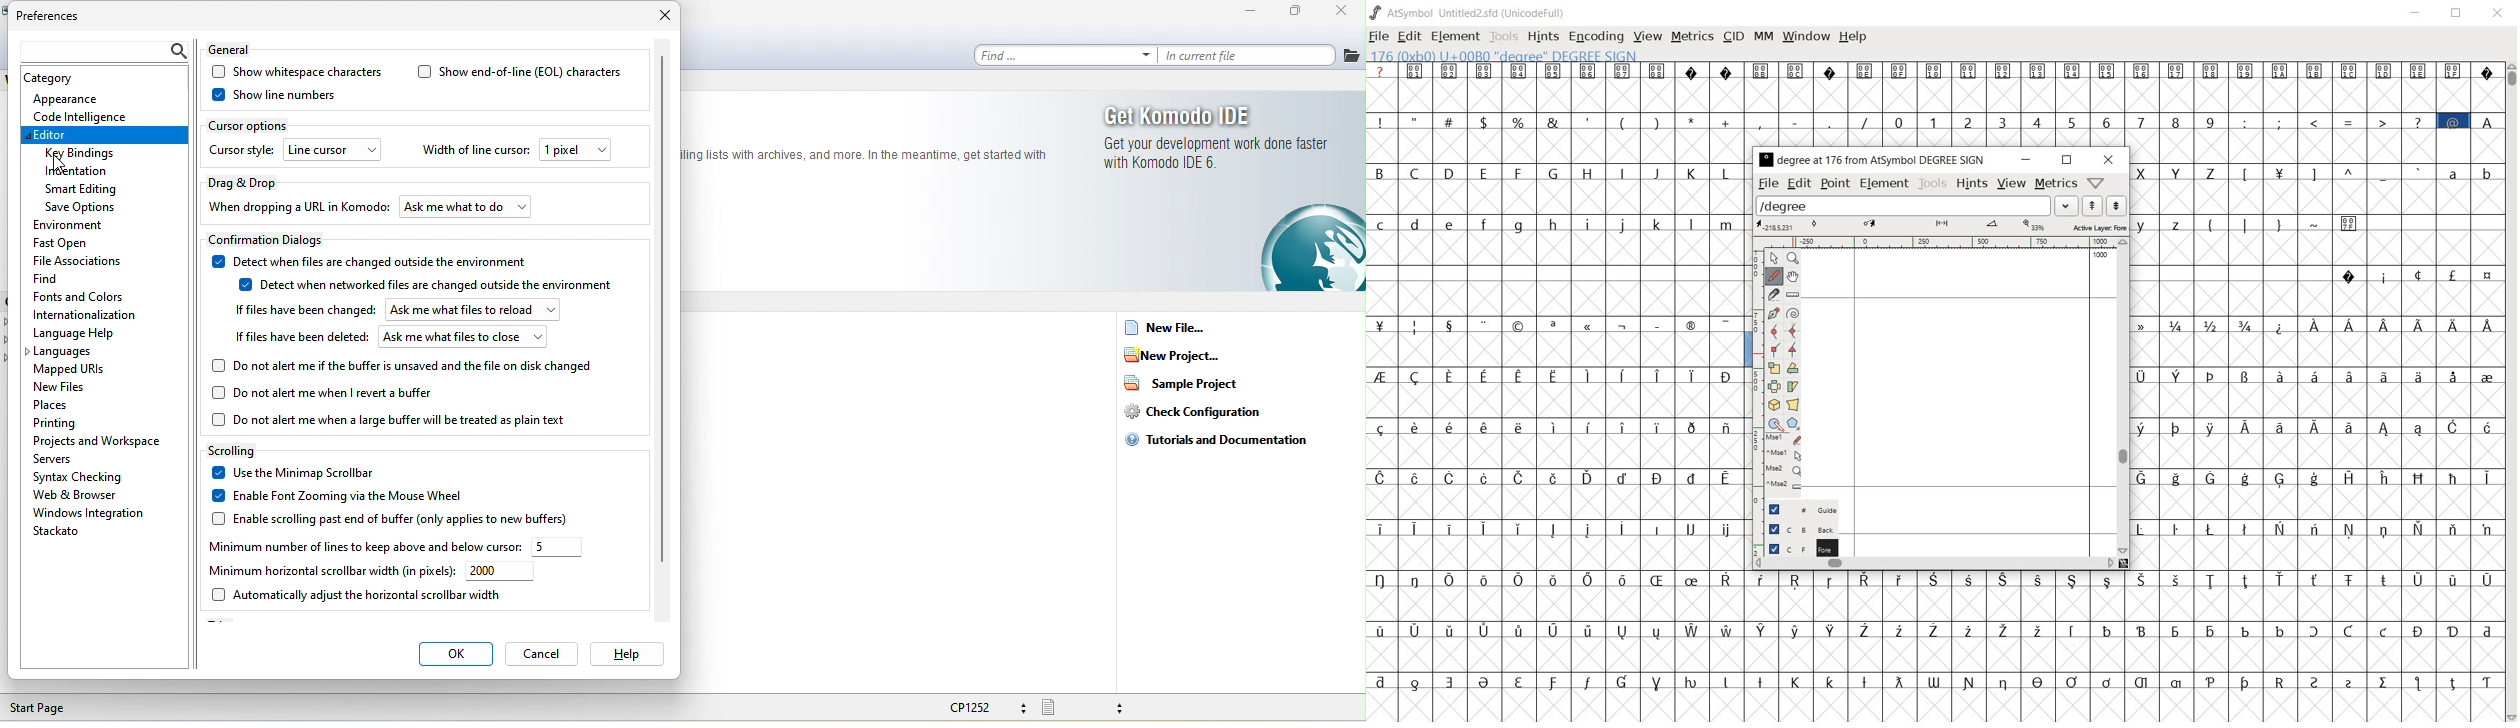 The width and height of the screenshot is (2520, 728). What do you see at coordinates (2200, 324) in the screenshot?
I see `fractions` at bounding box center [2200, 324].